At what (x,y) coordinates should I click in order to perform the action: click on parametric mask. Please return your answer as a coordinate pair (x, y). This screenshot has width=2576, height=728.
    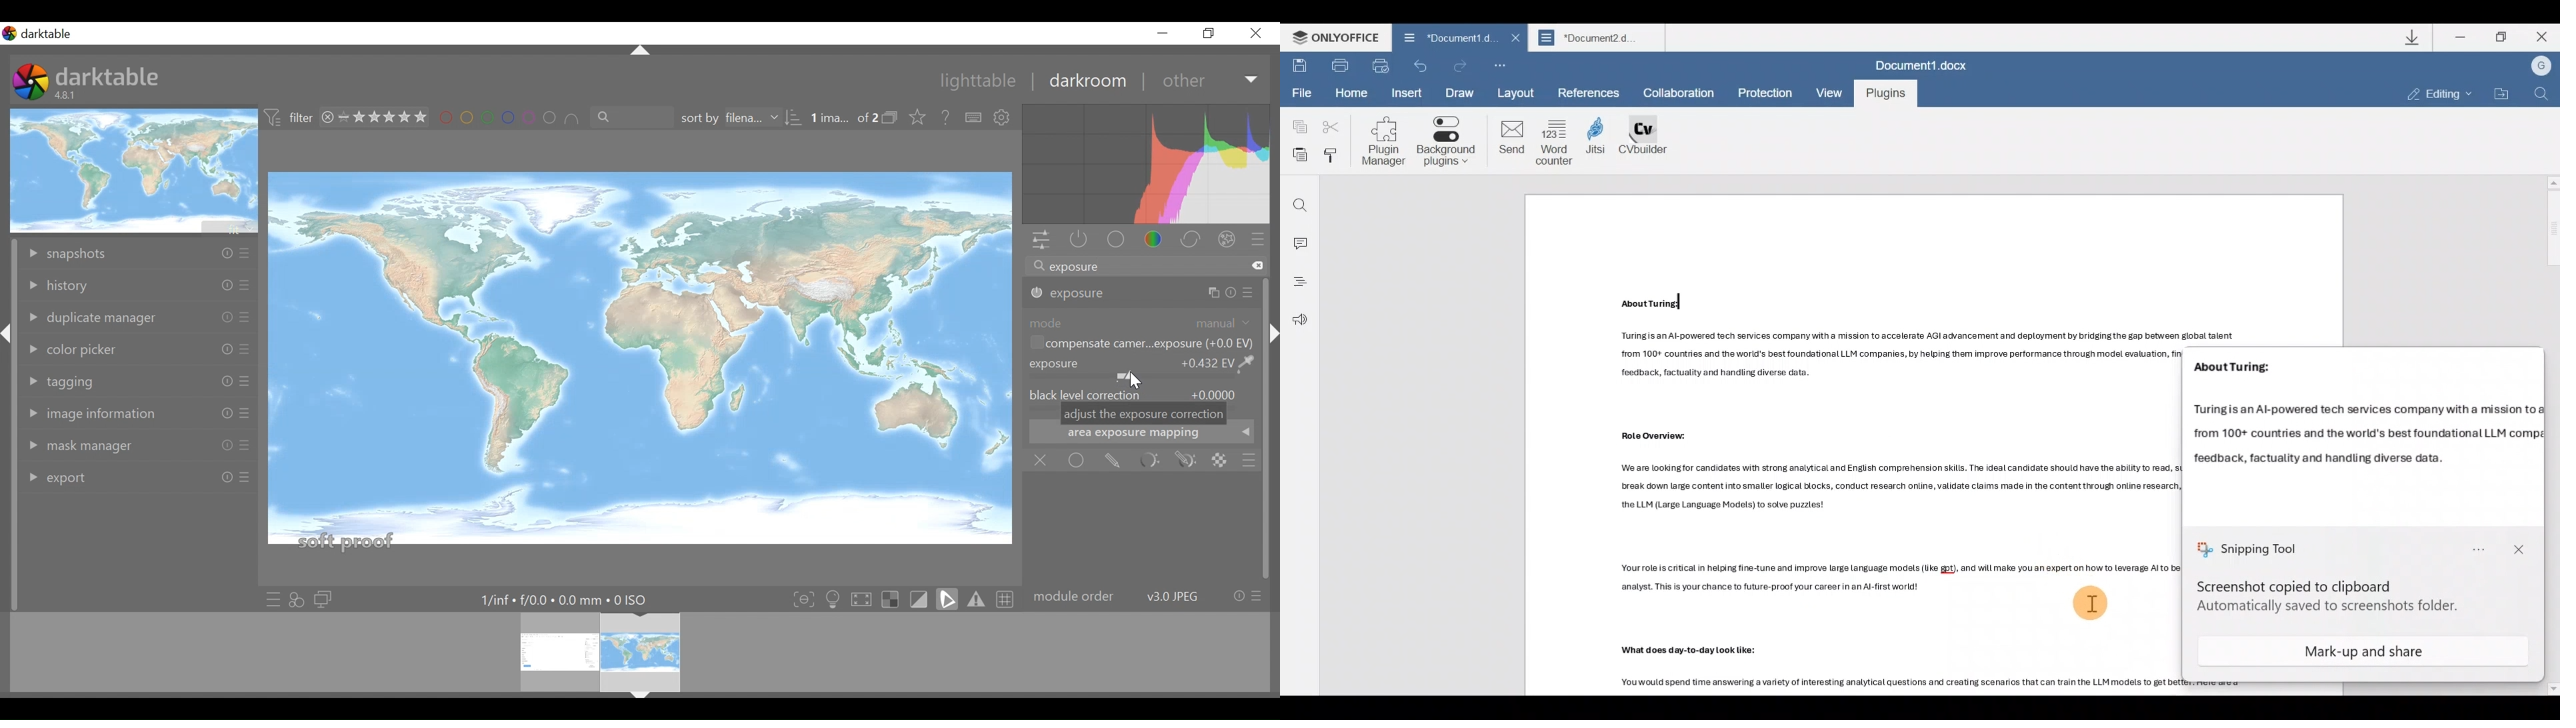
    Looking at the image, I should click on (1149, 461).